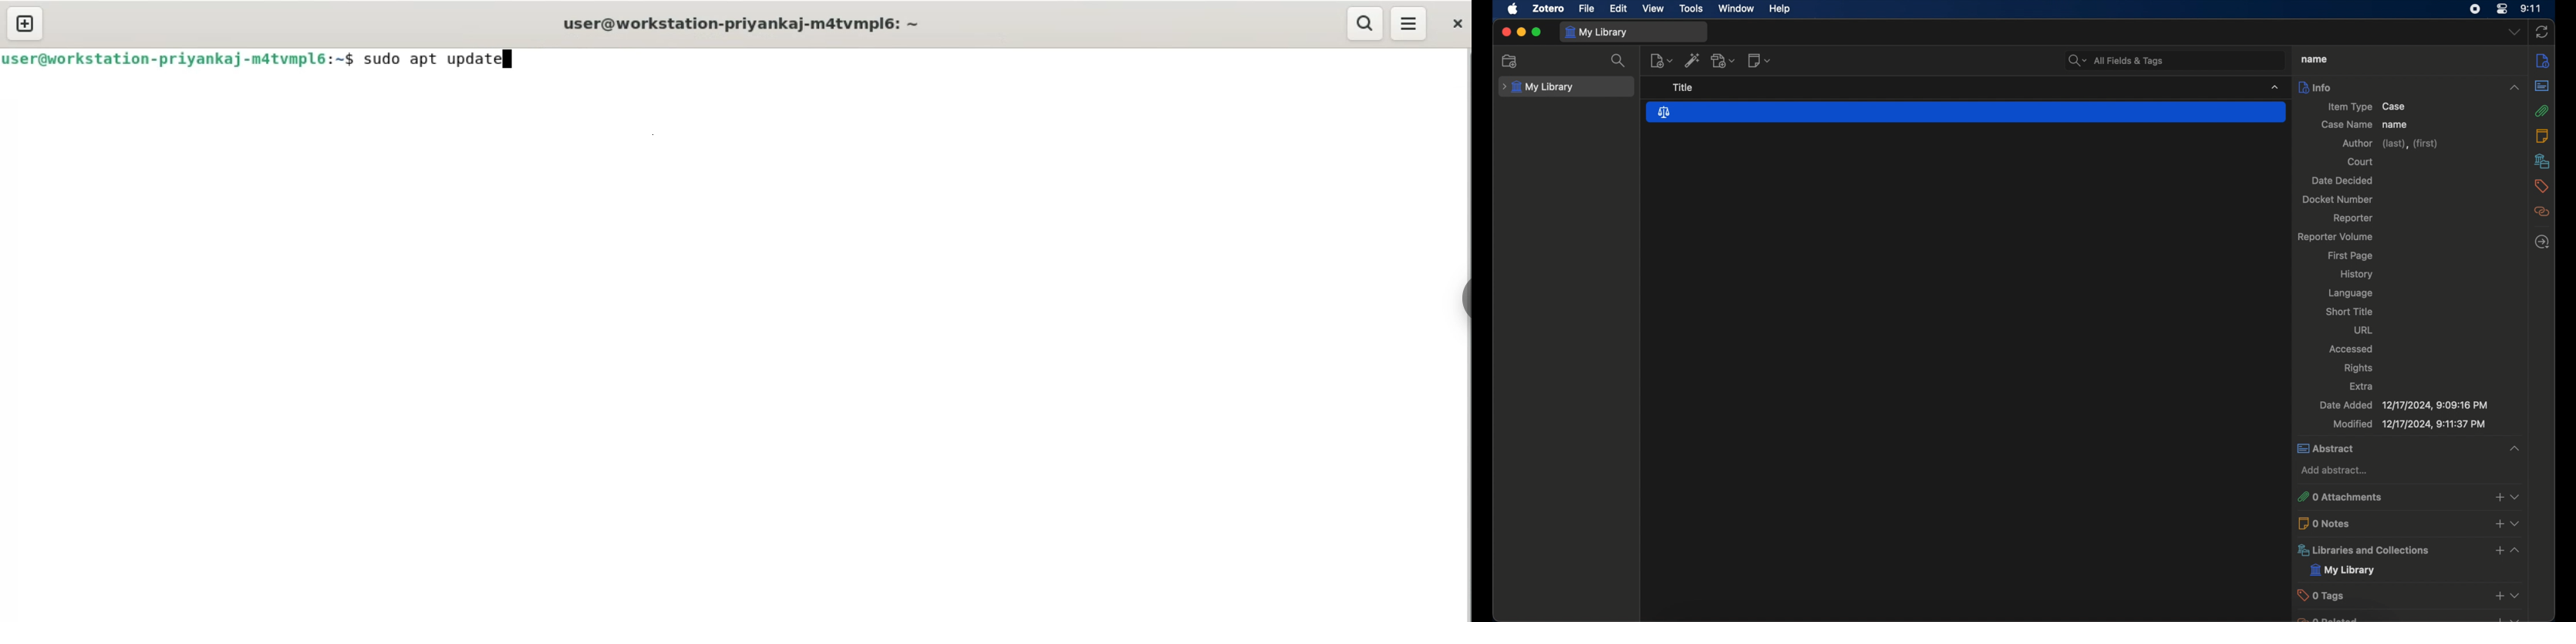 This screenshot has width=2576, height=644. Describe the element at coordinates (2336, 470) in the screenshot. I see `add abstract` at that location.